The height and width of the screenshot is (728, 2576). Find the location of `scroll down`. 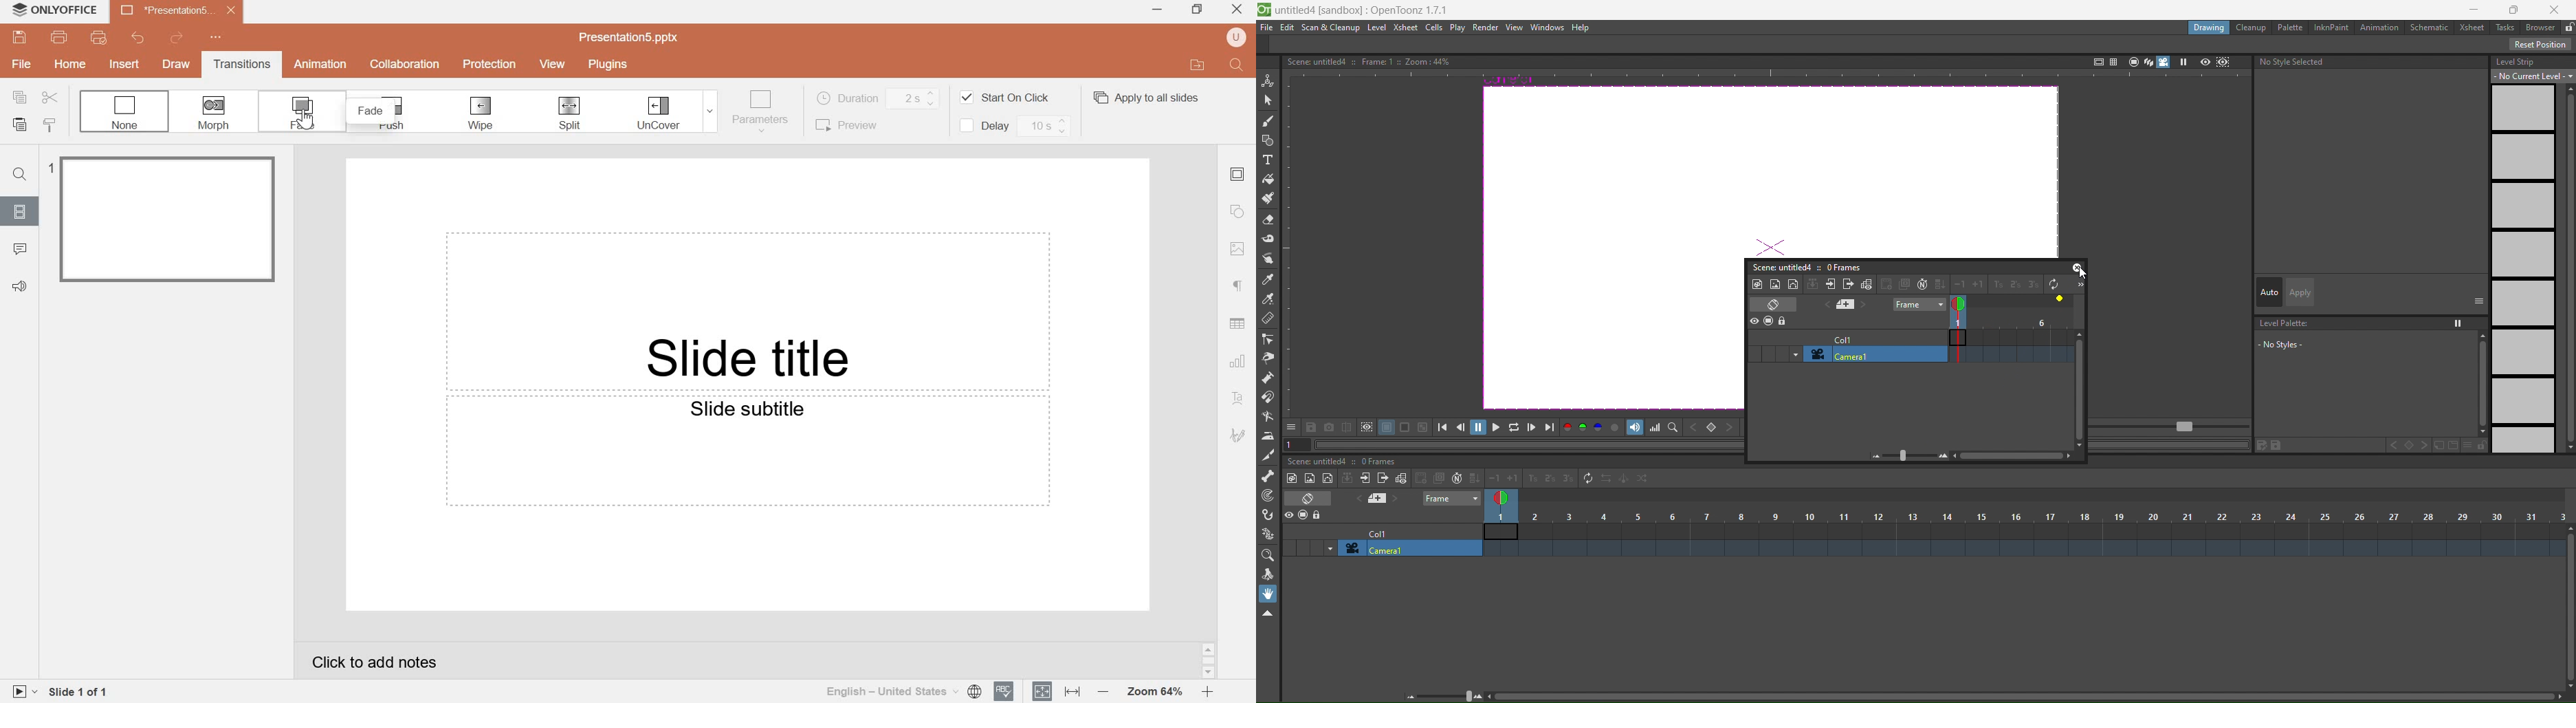

scroll down is located at coordinates (1208, 674).